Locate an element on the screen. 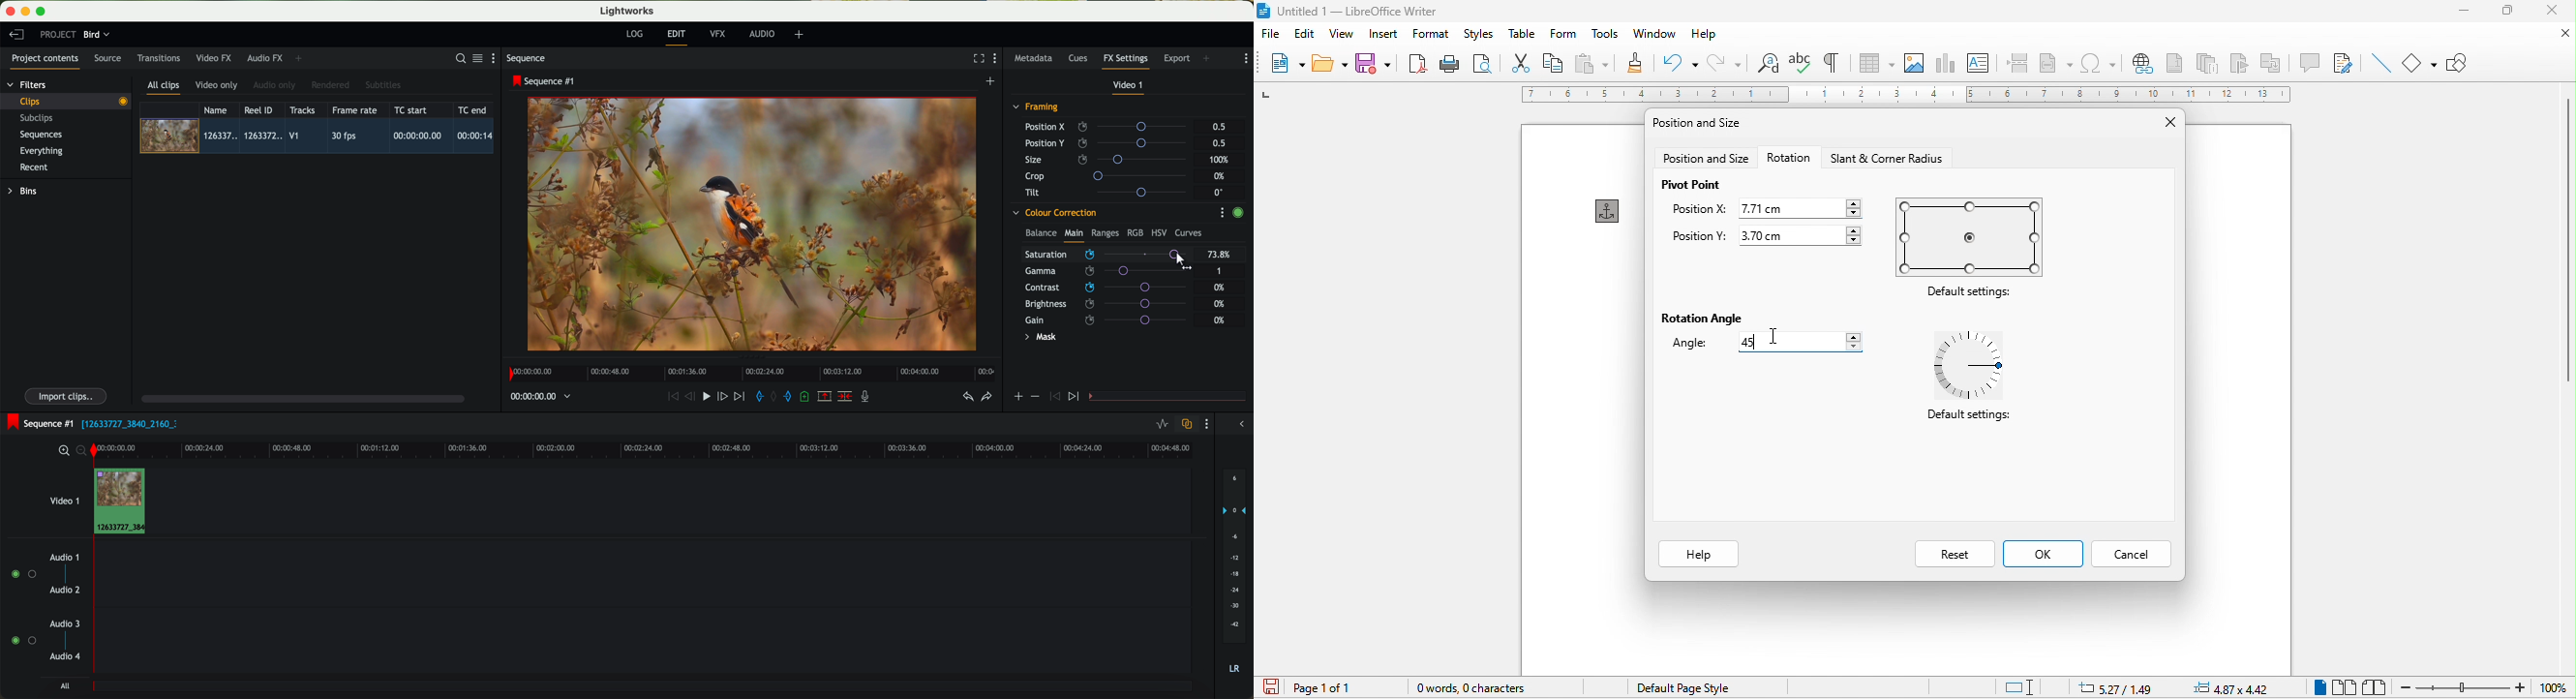 The height and width of the screenshot is (700, 2576). icon is located at coordinates (1035, 397).